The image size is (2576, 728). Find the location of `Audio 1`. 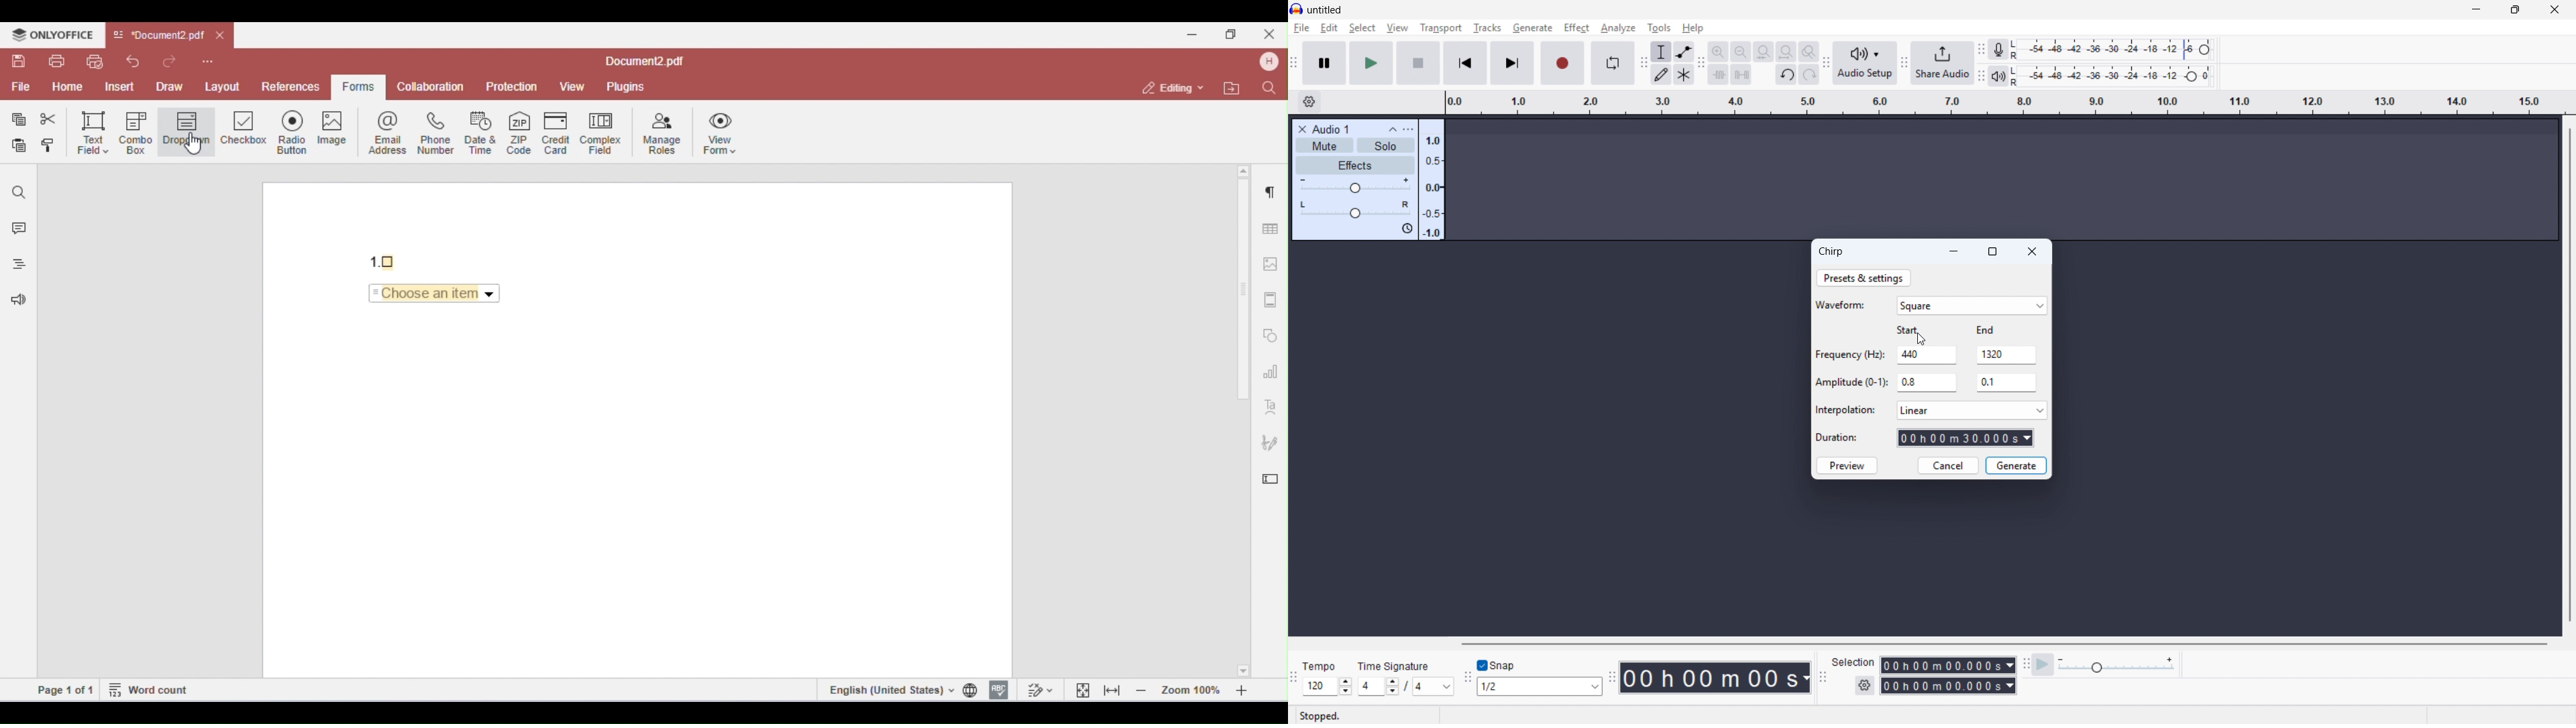

Audio 1 is located at coordinates (1331, 129).